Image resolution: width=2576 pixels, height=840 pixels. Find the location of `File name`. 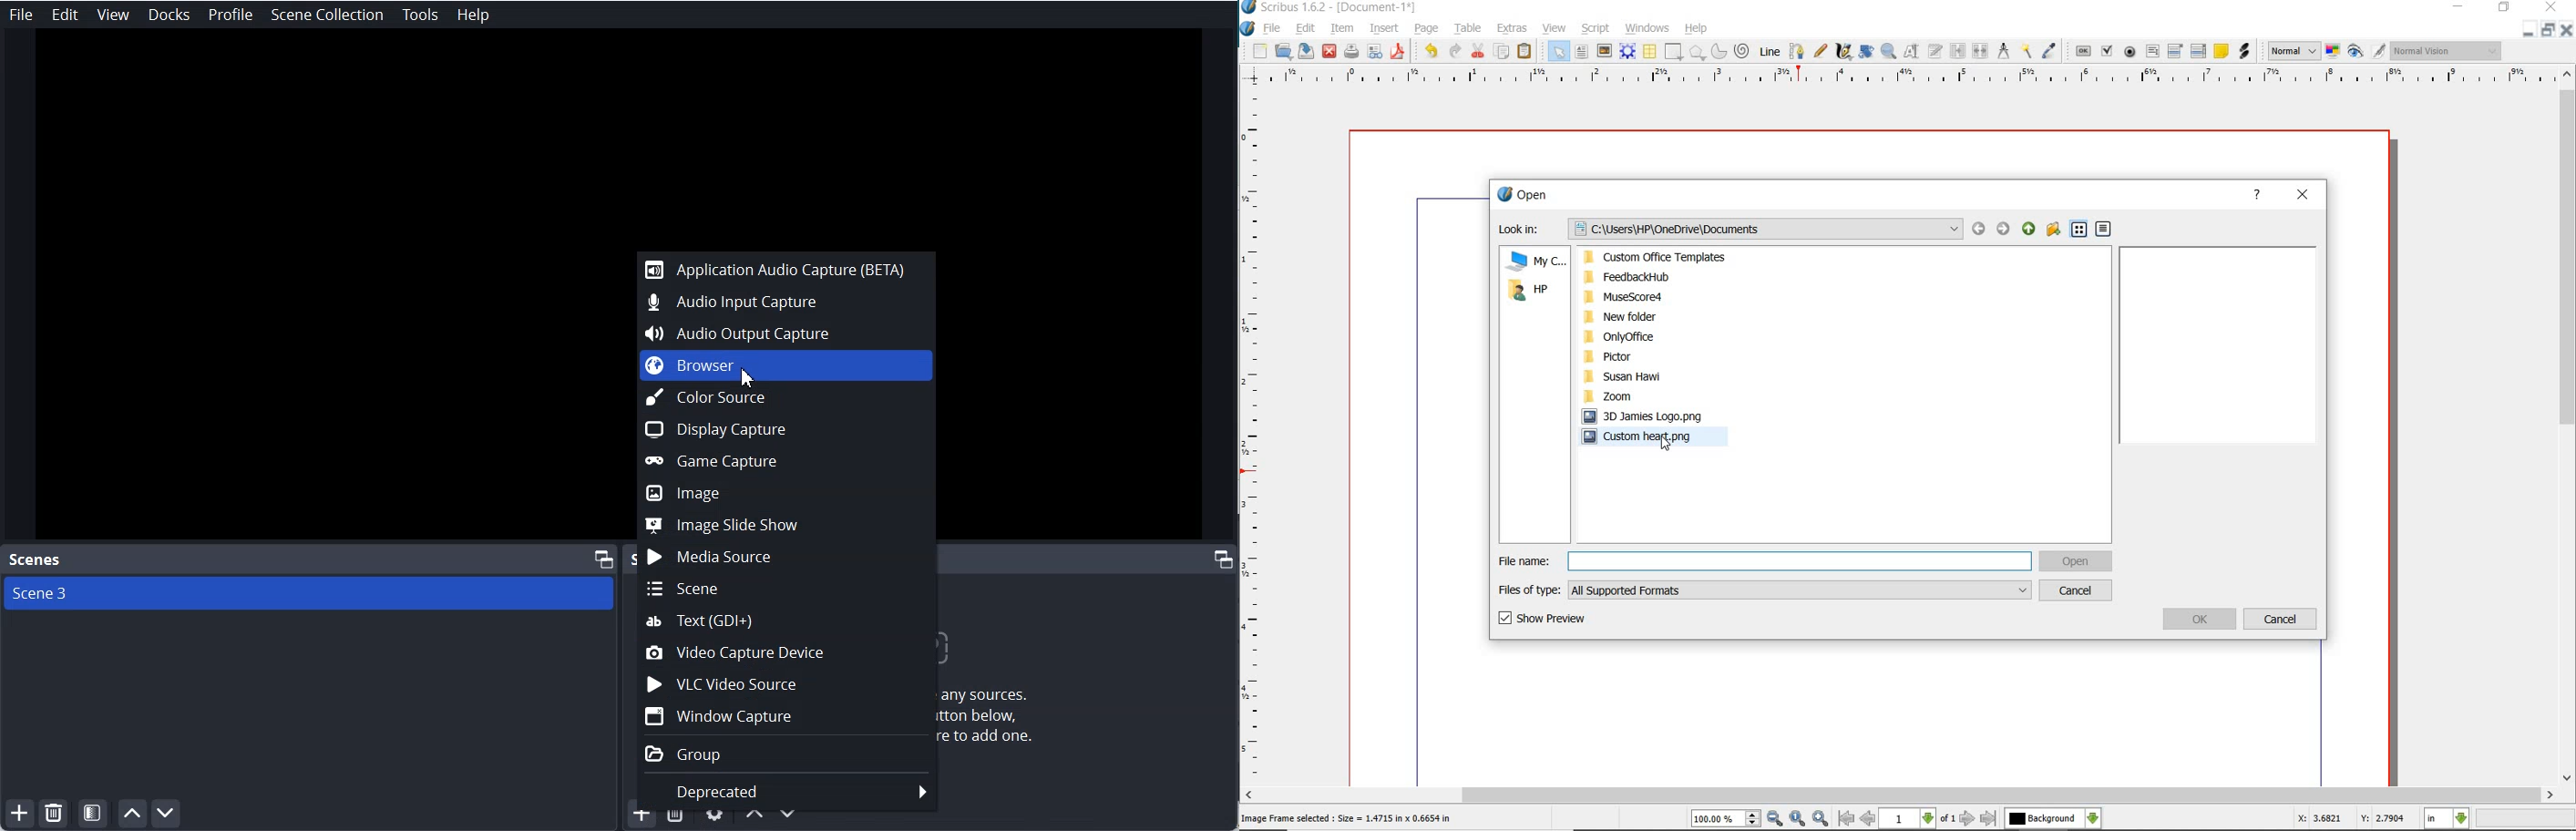

File name is located at coordinates (1765, 561).